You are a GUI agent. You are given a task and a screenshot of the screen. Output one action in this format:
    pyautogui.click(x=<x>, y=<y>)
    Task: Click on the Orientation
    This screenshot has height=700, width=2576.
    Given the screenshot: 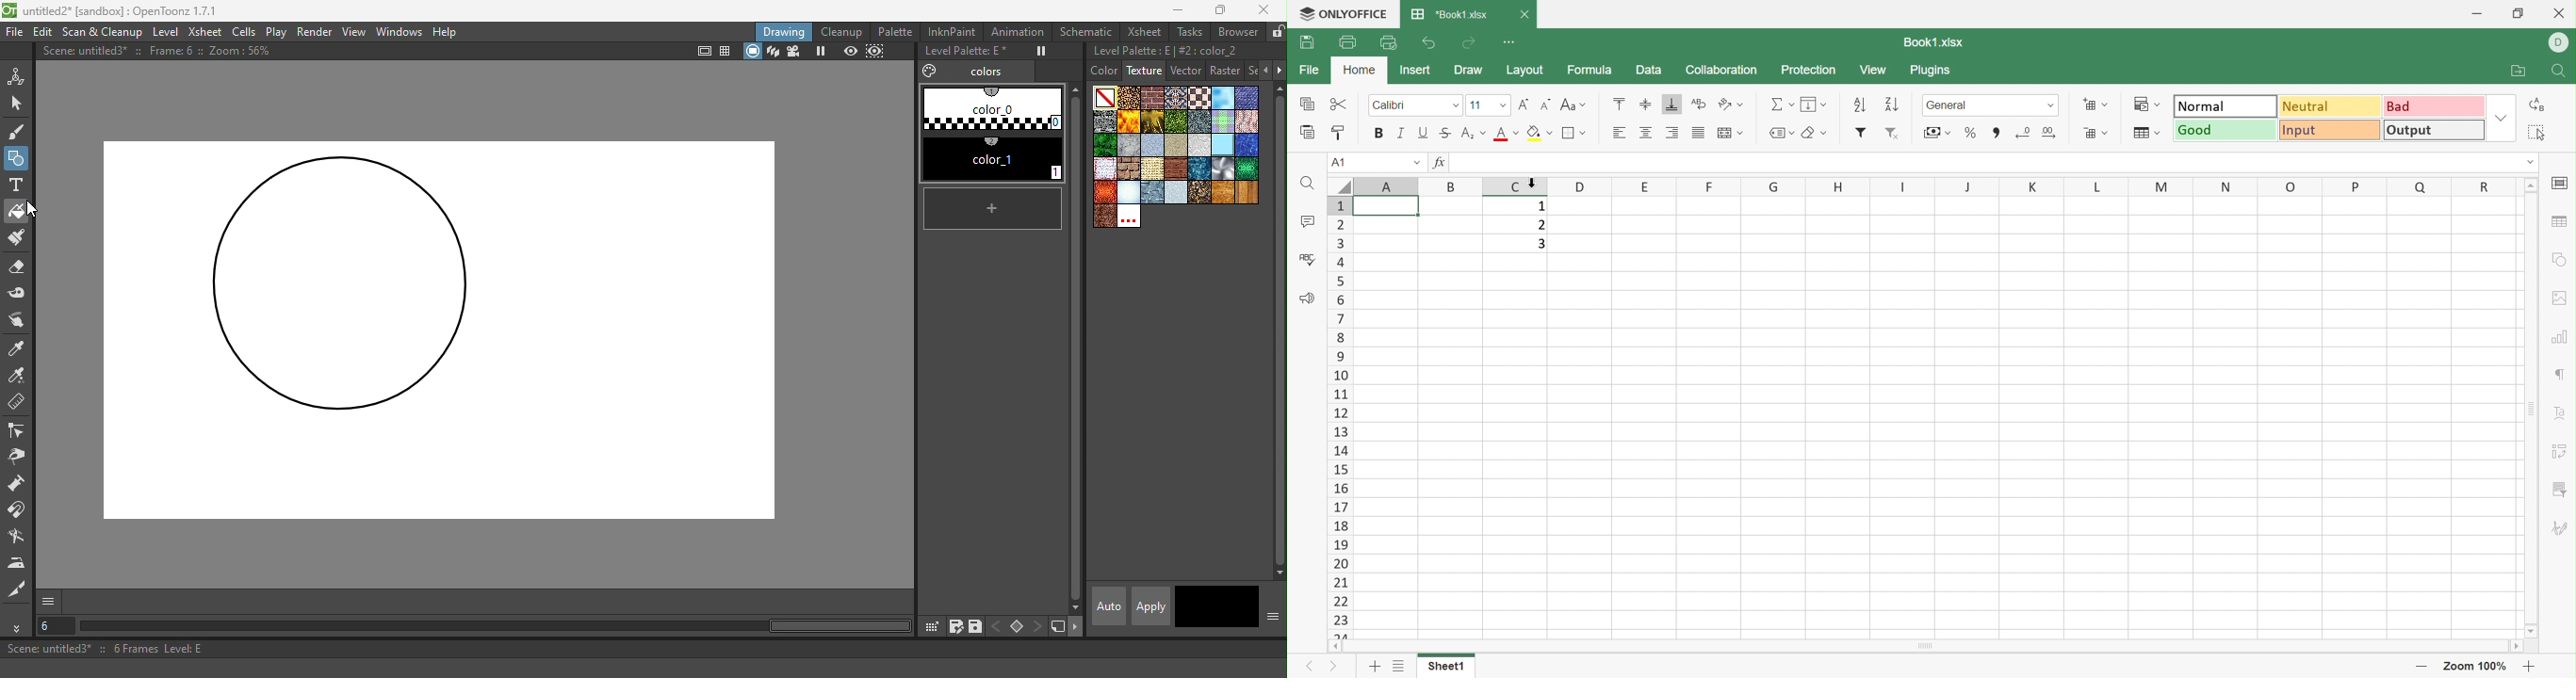 What is the action you would take?
    pyautogui.click(x=1720, y=103)
    